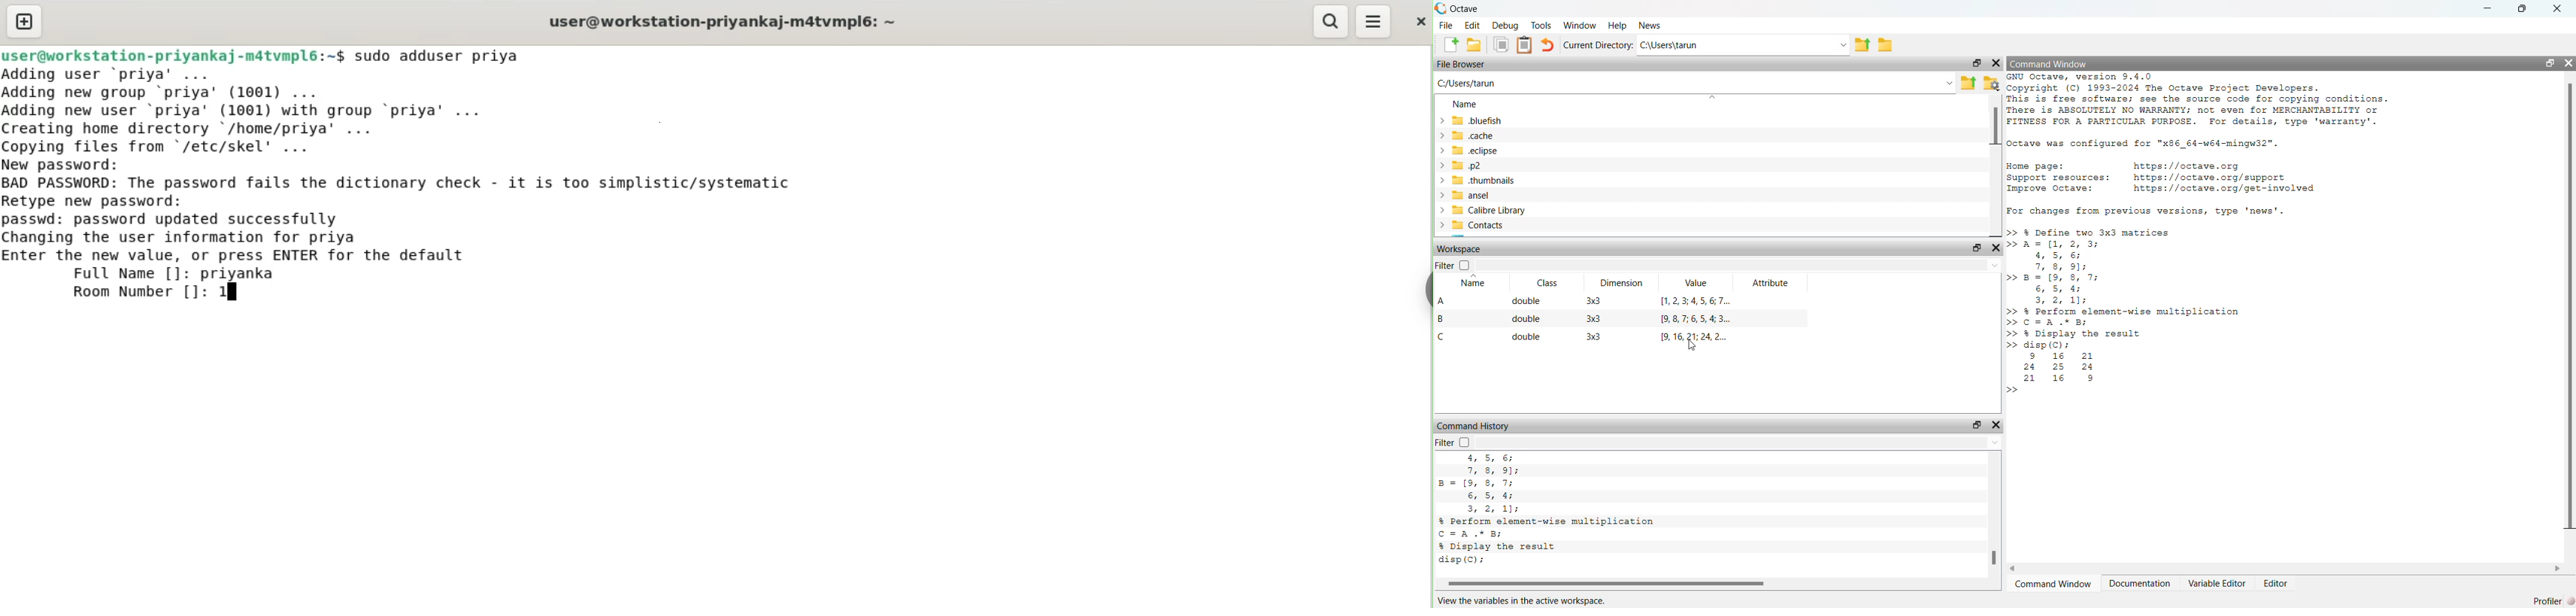  Describe the element at coordinates (447, 56) in the screenshot. I see `sudo adduser priya` at that location.